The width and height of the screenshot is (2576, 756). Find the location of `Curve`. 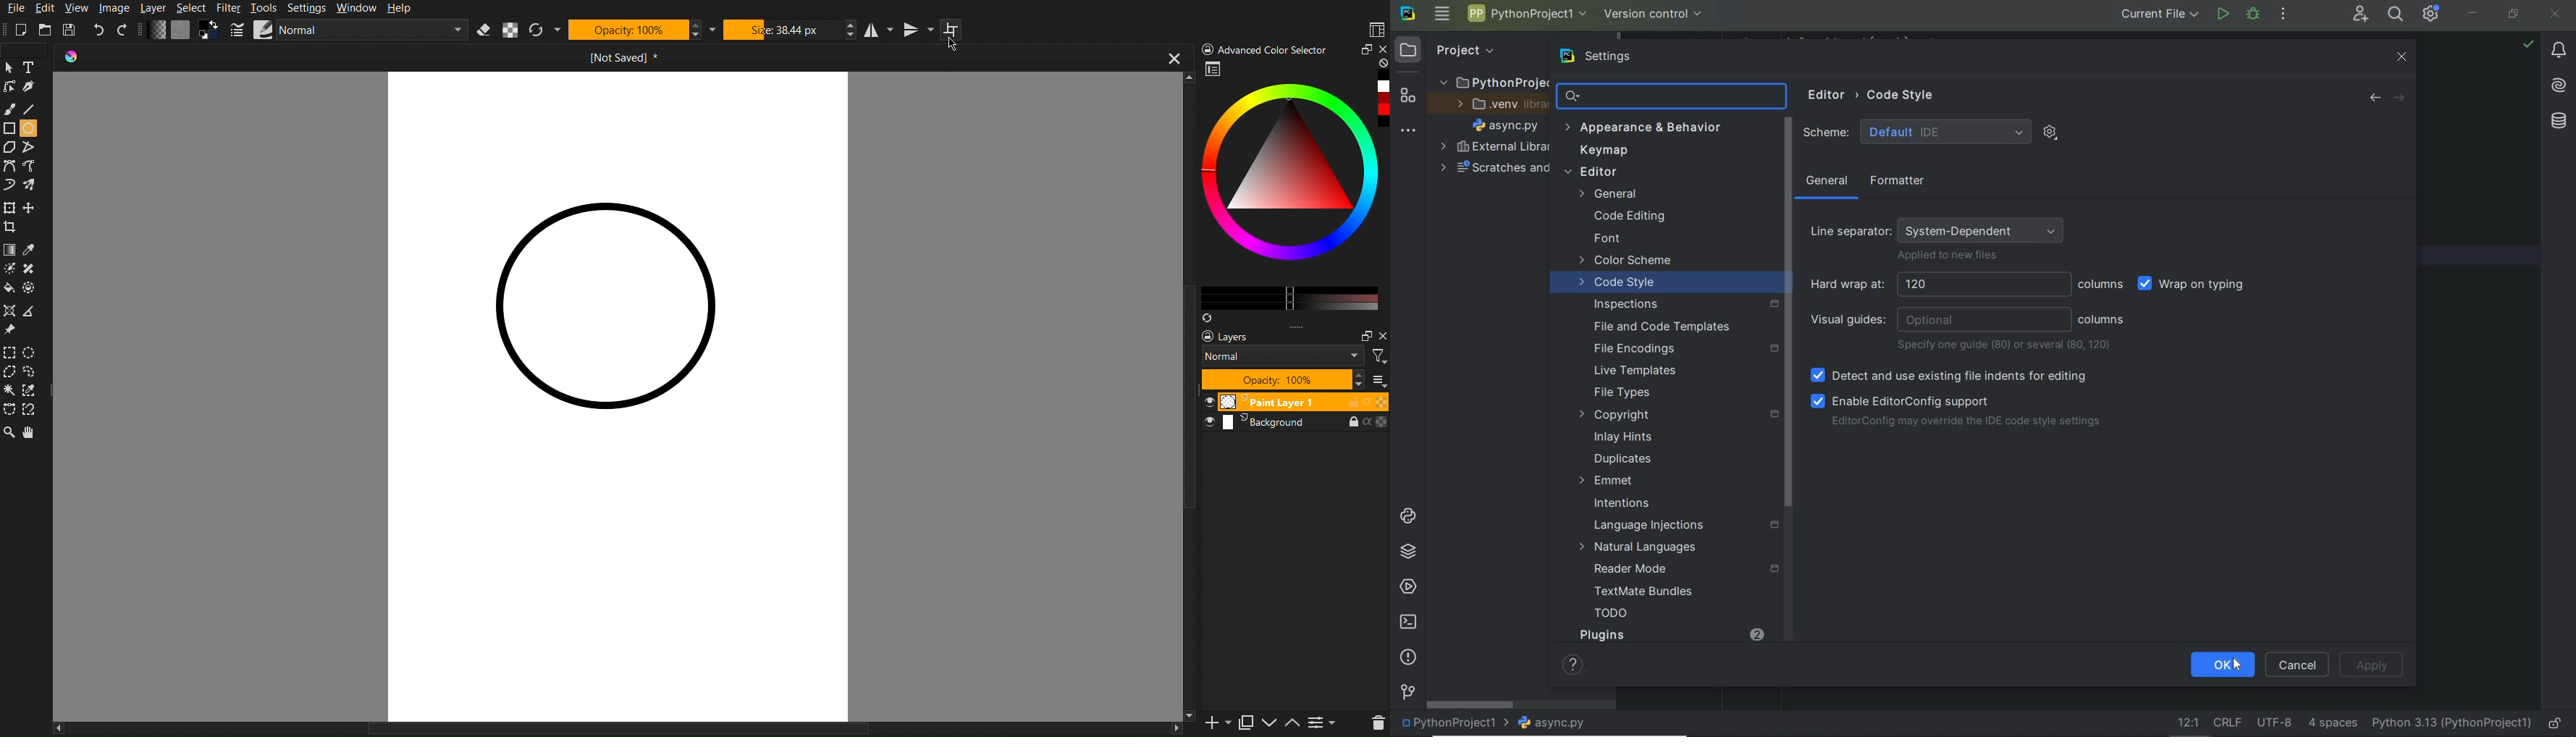

Curve is located at coordinates (9, 185).